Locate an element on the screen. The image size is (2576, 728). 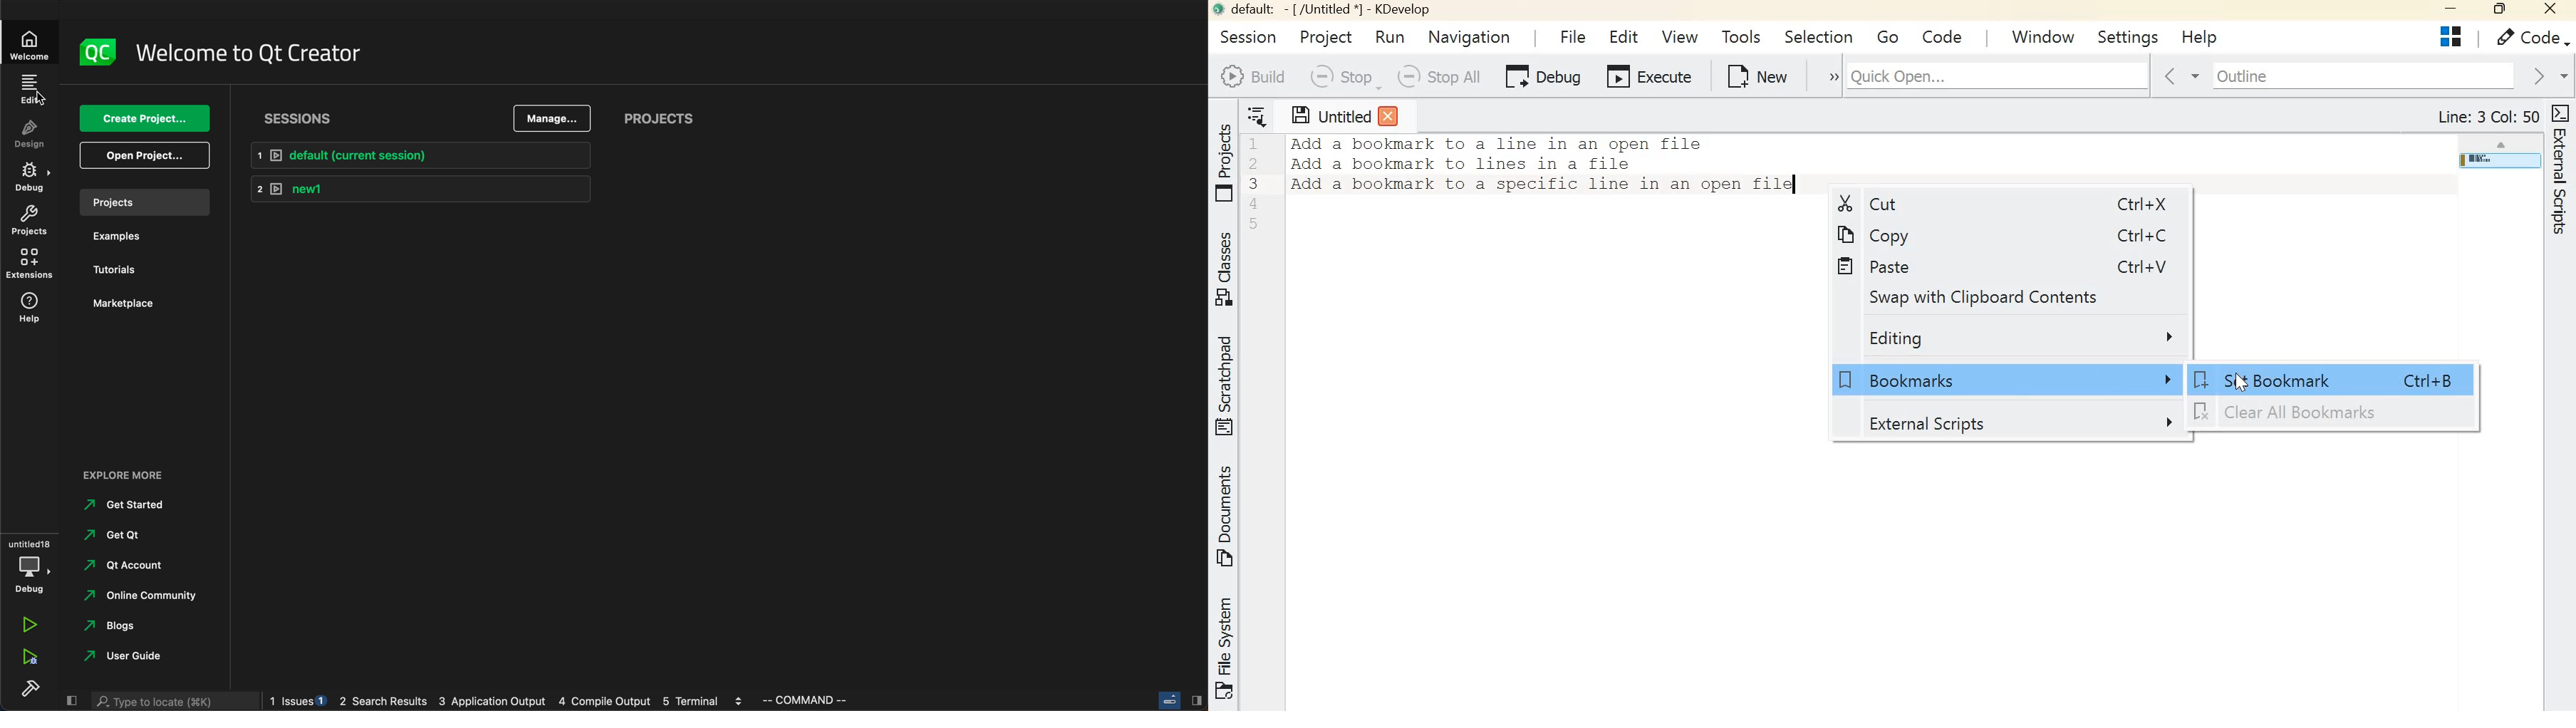
Bookmarks is located at coordinates (2005, 380).